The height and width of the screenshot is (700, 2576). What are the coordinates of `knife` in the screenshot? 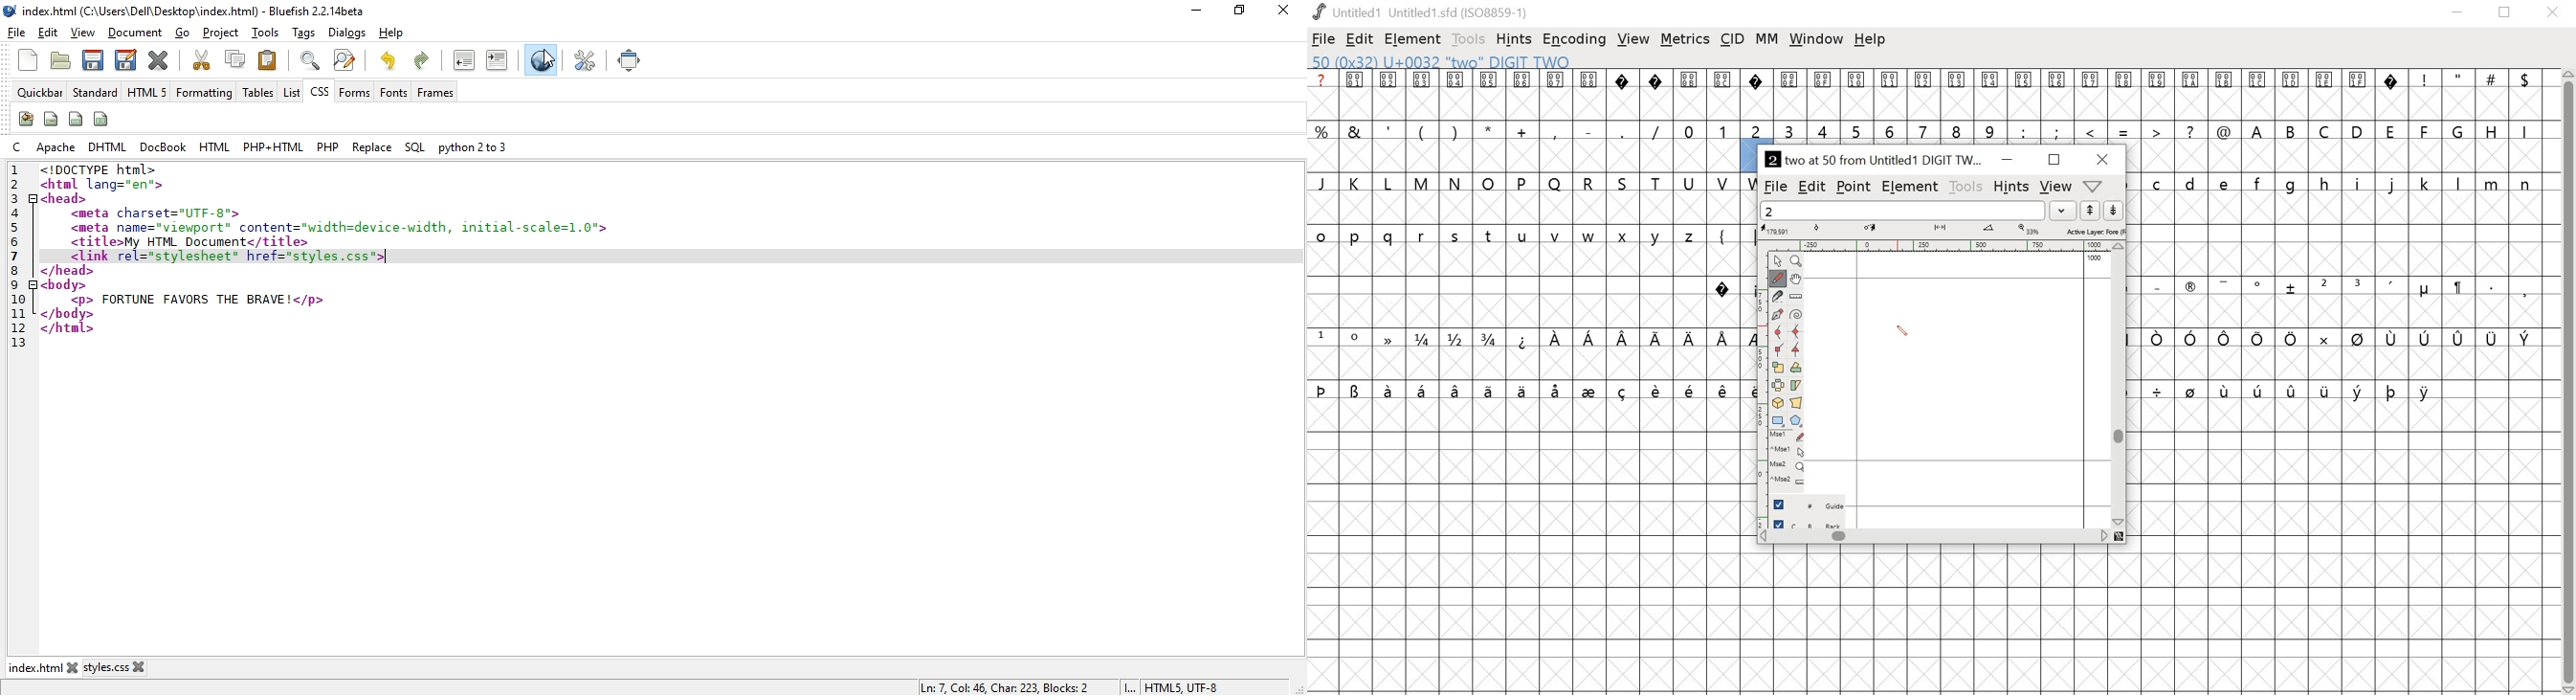 It's located at (1779, 298).